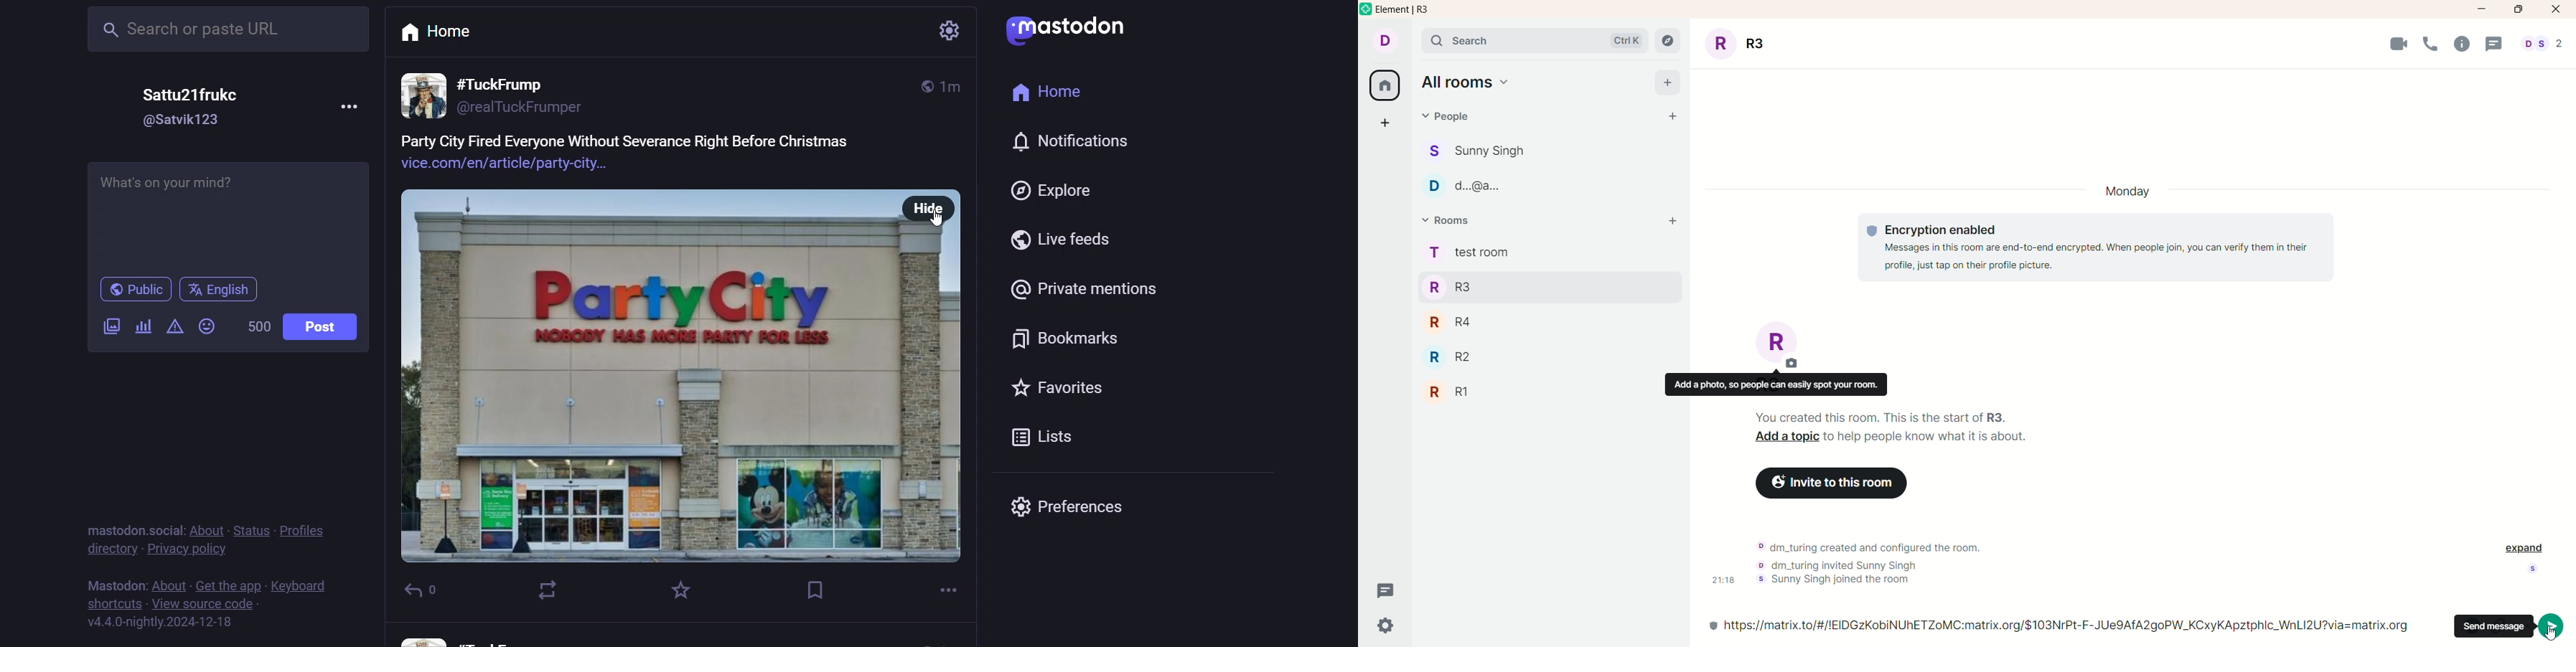 This screenshot has height=672, width=2576. Describe the element at coordinates (222, 288) in the screenshot. I see `Language` at that location.